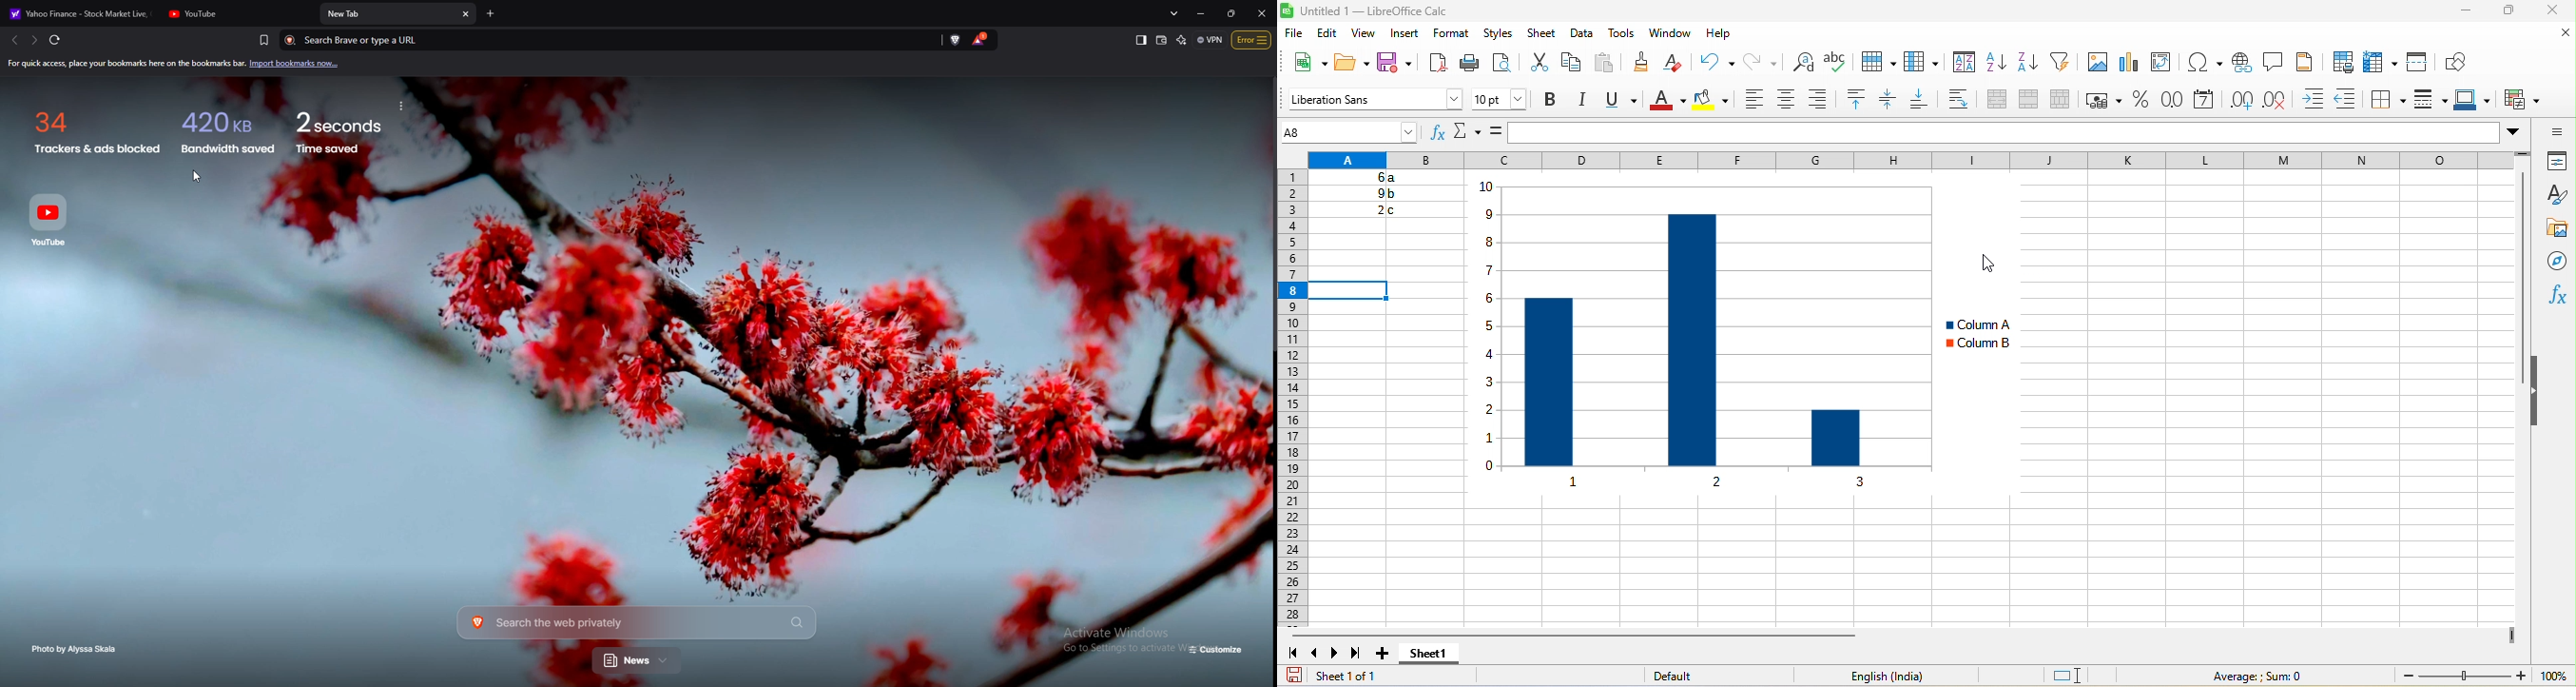 Image resolution: width=2576 pixels, height=700 pixels. Describe the element at coordinates (2421, 61) in the screenshot. I see `split window` at that location.